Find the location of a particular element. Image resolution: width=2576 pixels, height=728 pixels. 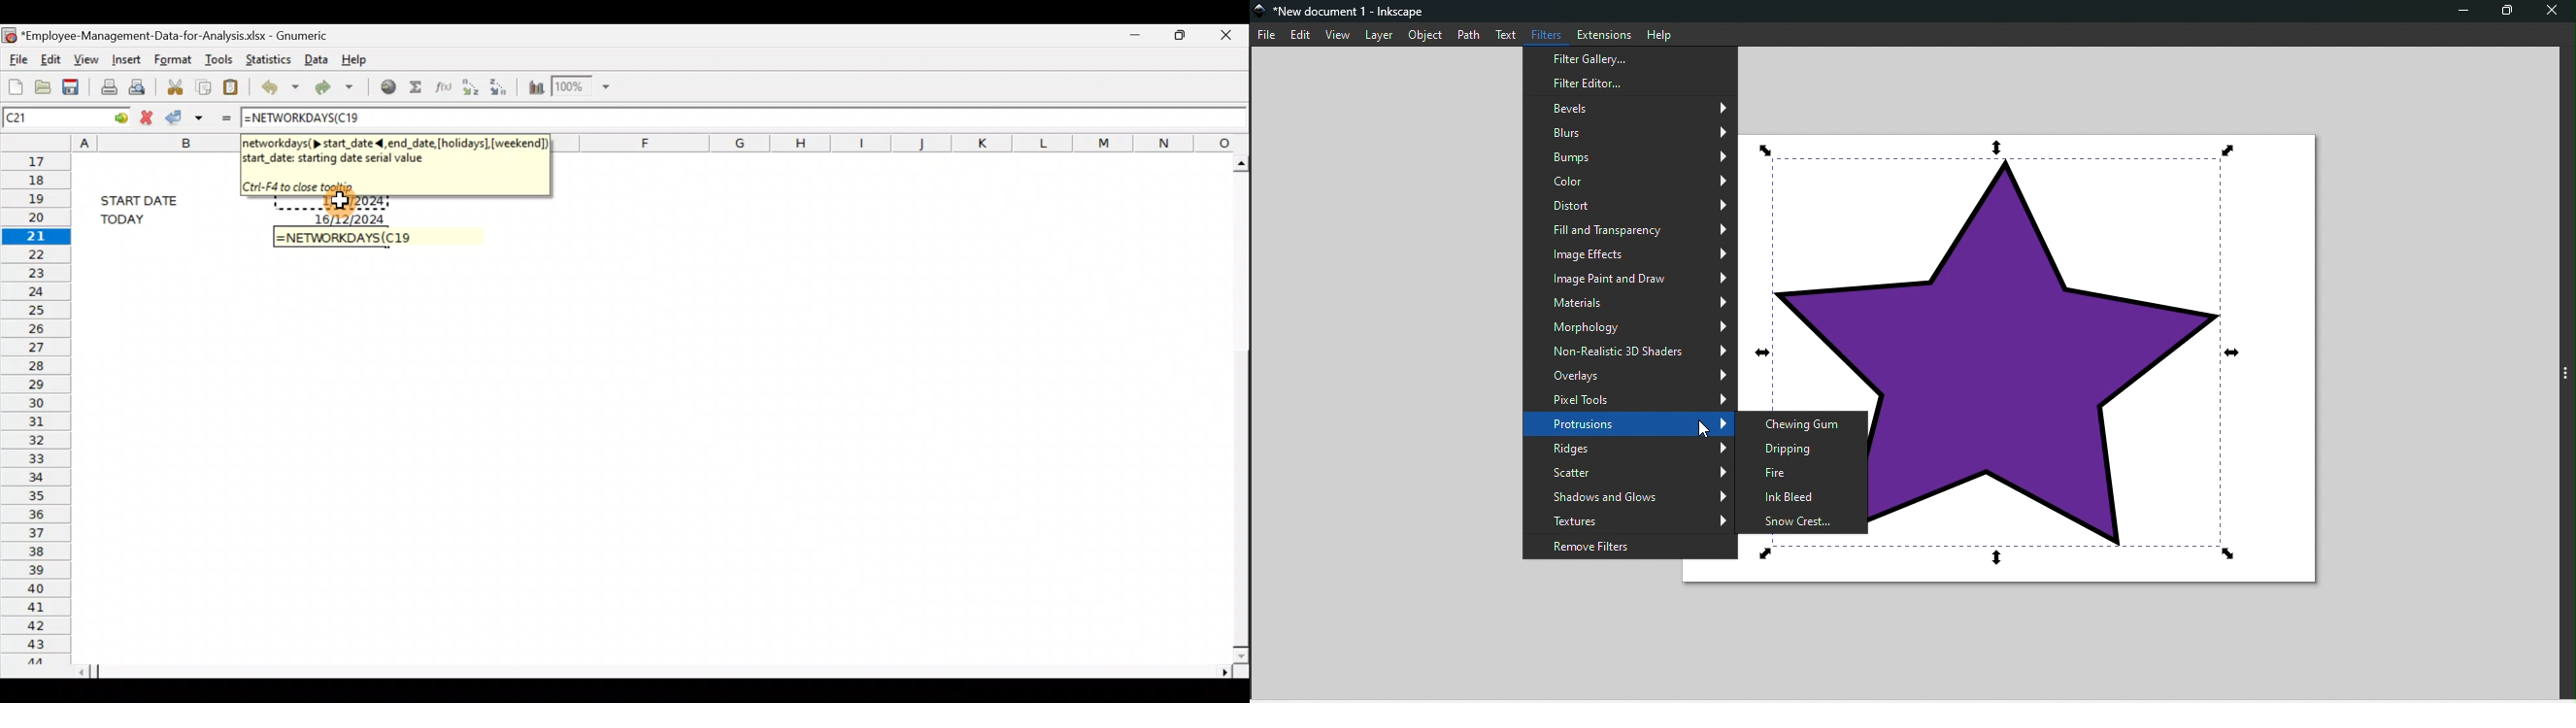

Data is located at coordinates (315, 60).